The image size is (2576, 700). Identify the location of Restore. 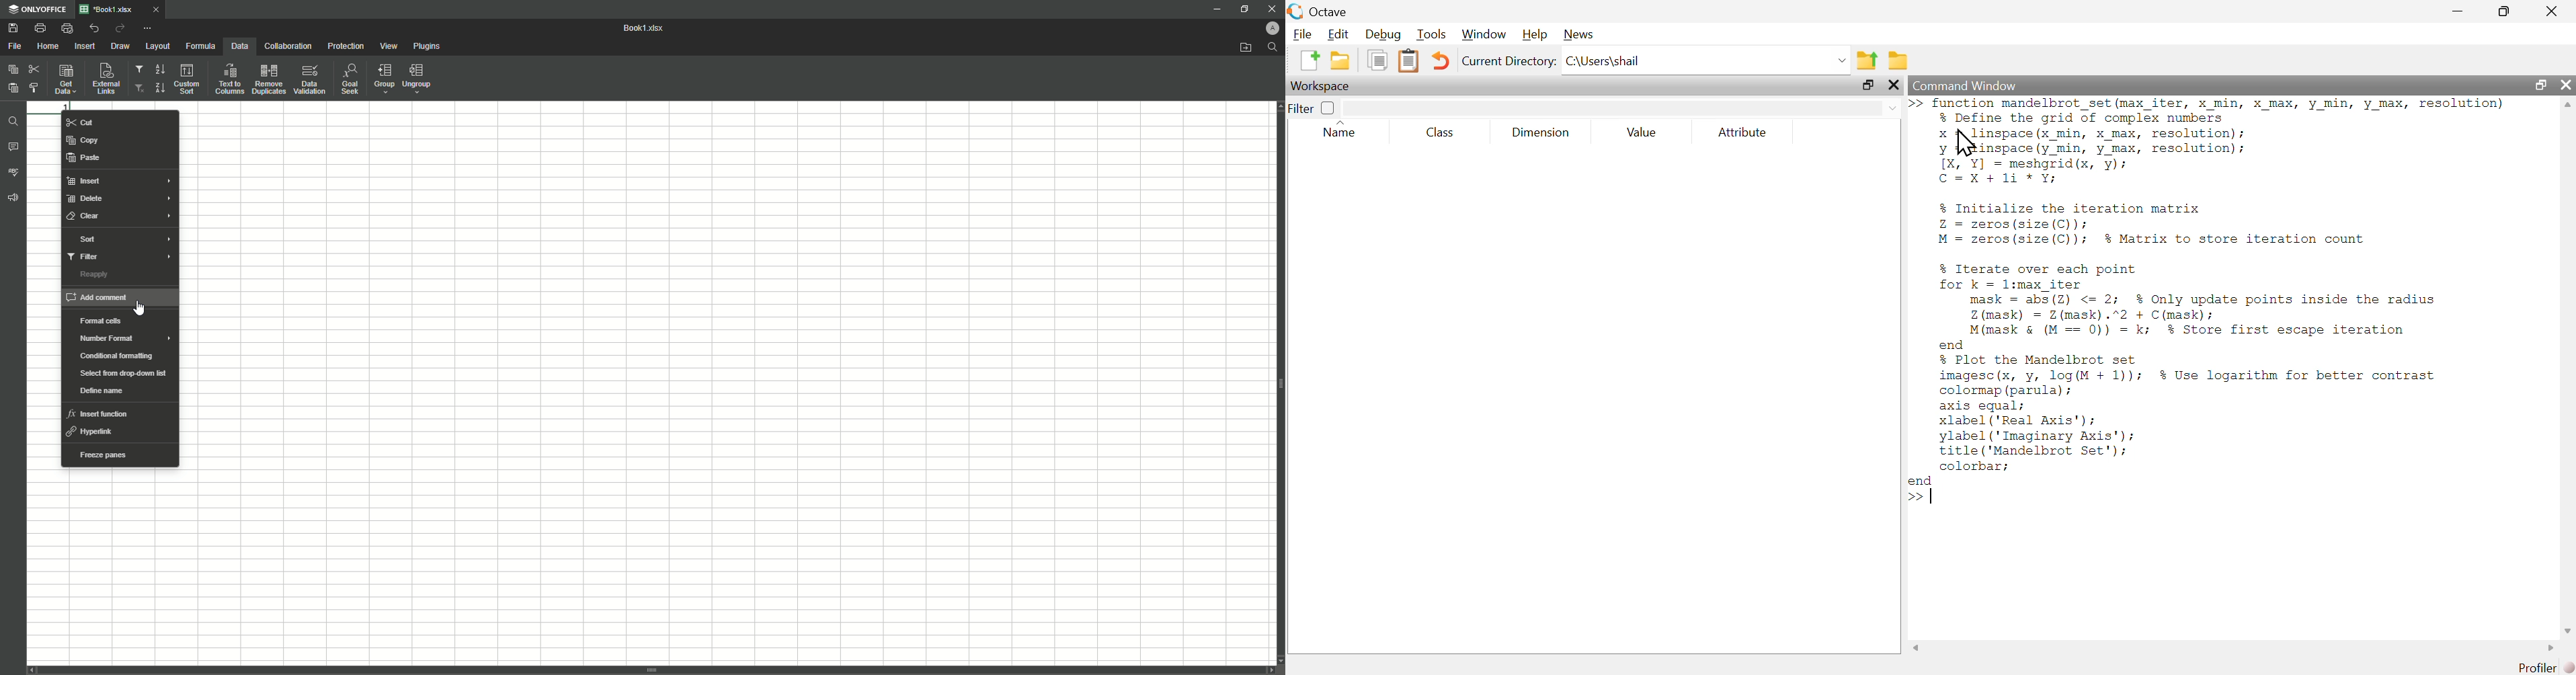
(1243, 9).